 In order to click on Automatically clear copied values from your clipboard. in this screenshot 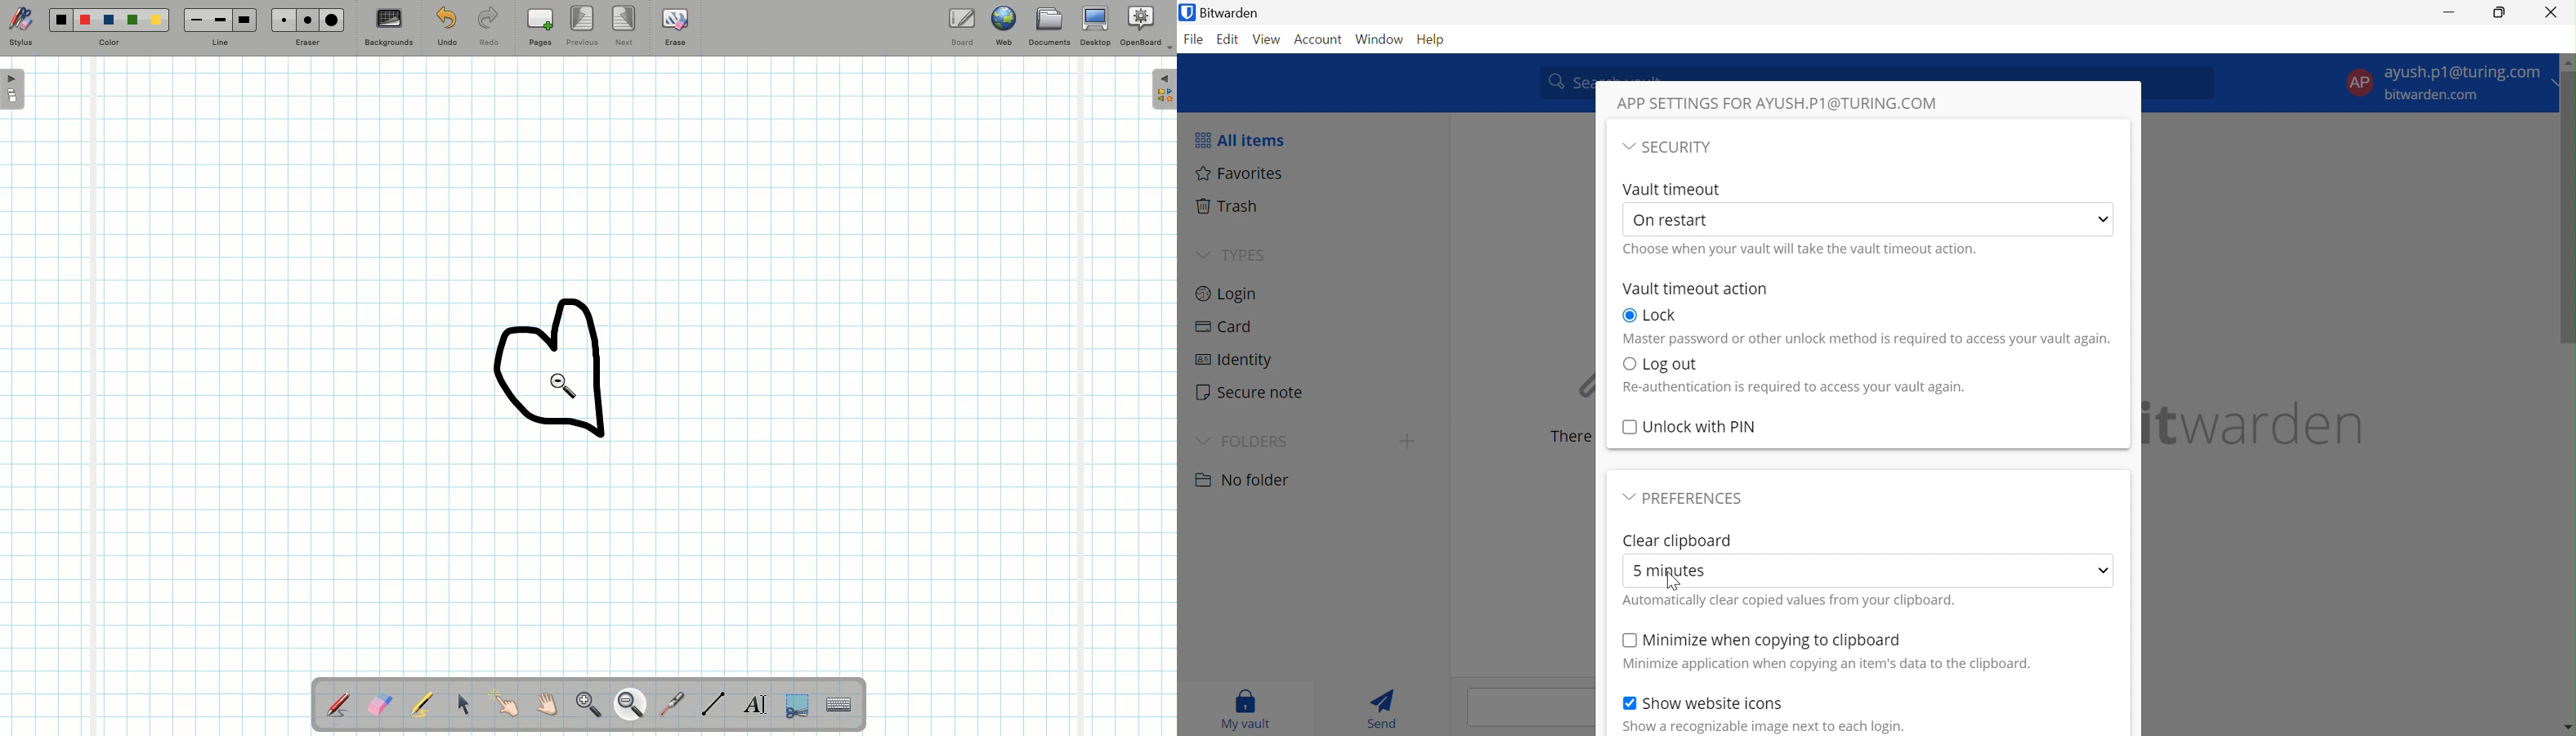, I will do `click(1788, 600)`.